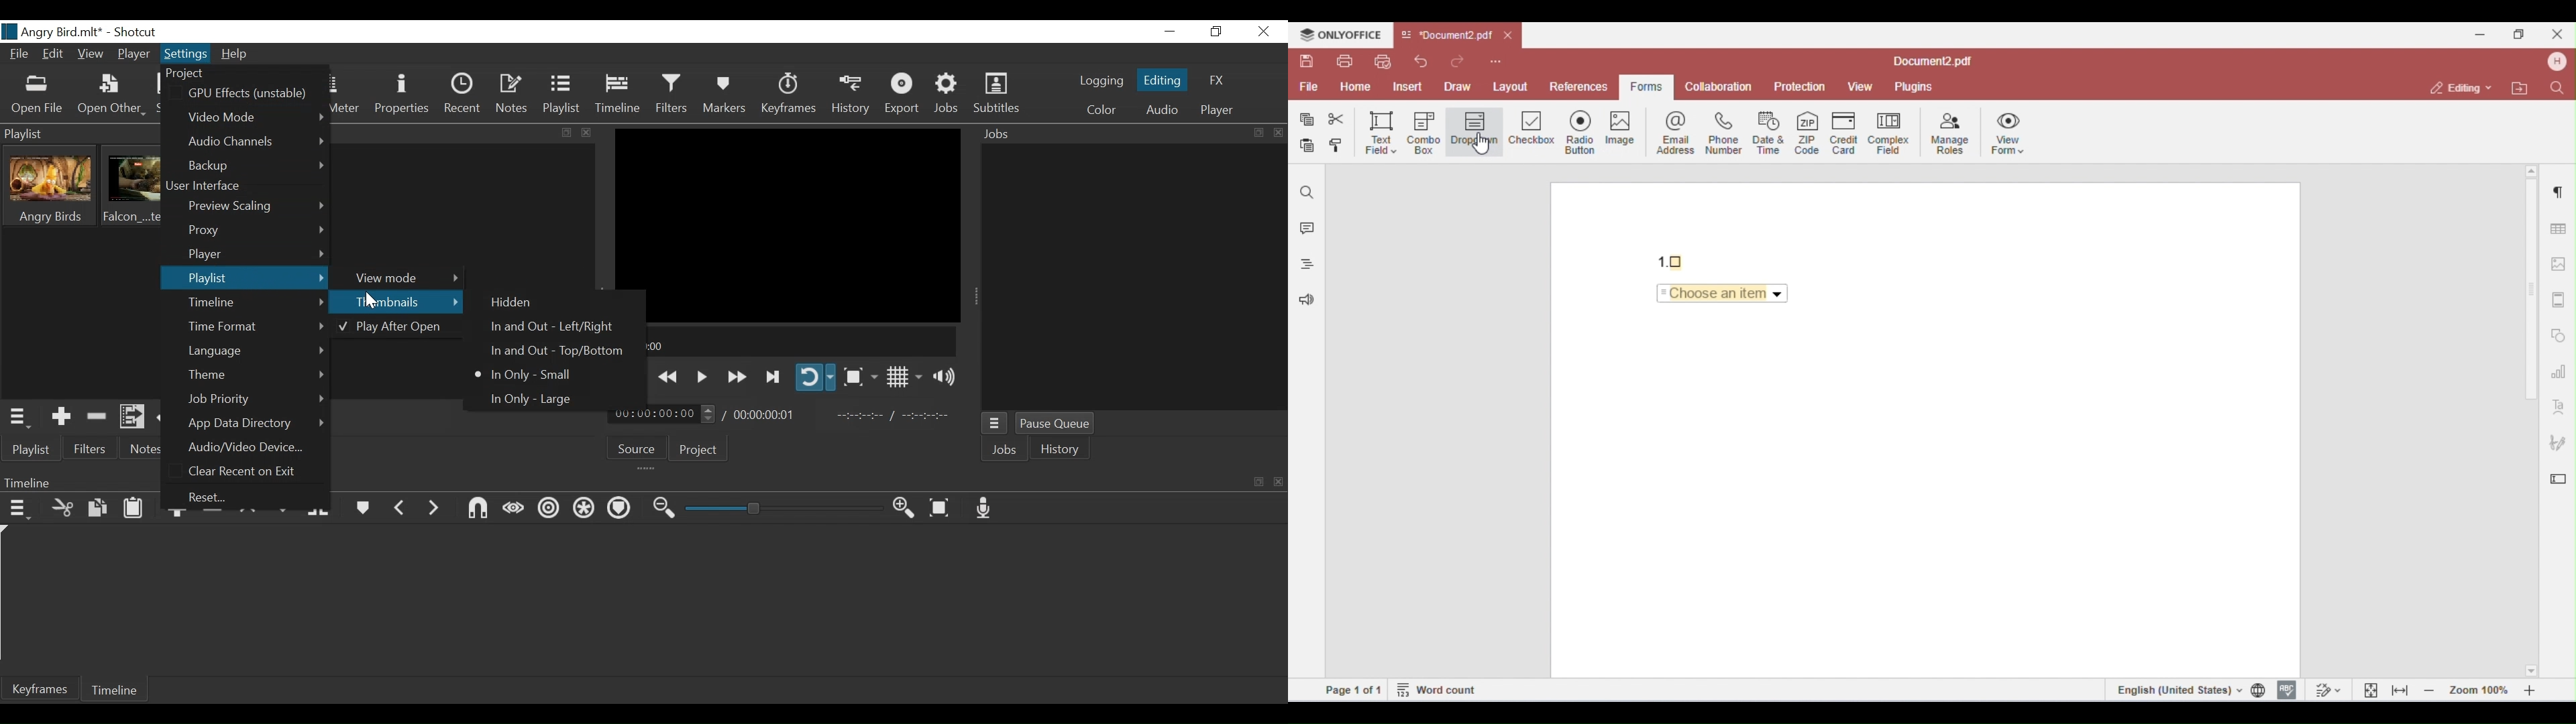 This screenshot has width=2576, height=728. Describe the element at coordinates (631, 377) in the screenshot. I see `Skip to the next point` at that location.